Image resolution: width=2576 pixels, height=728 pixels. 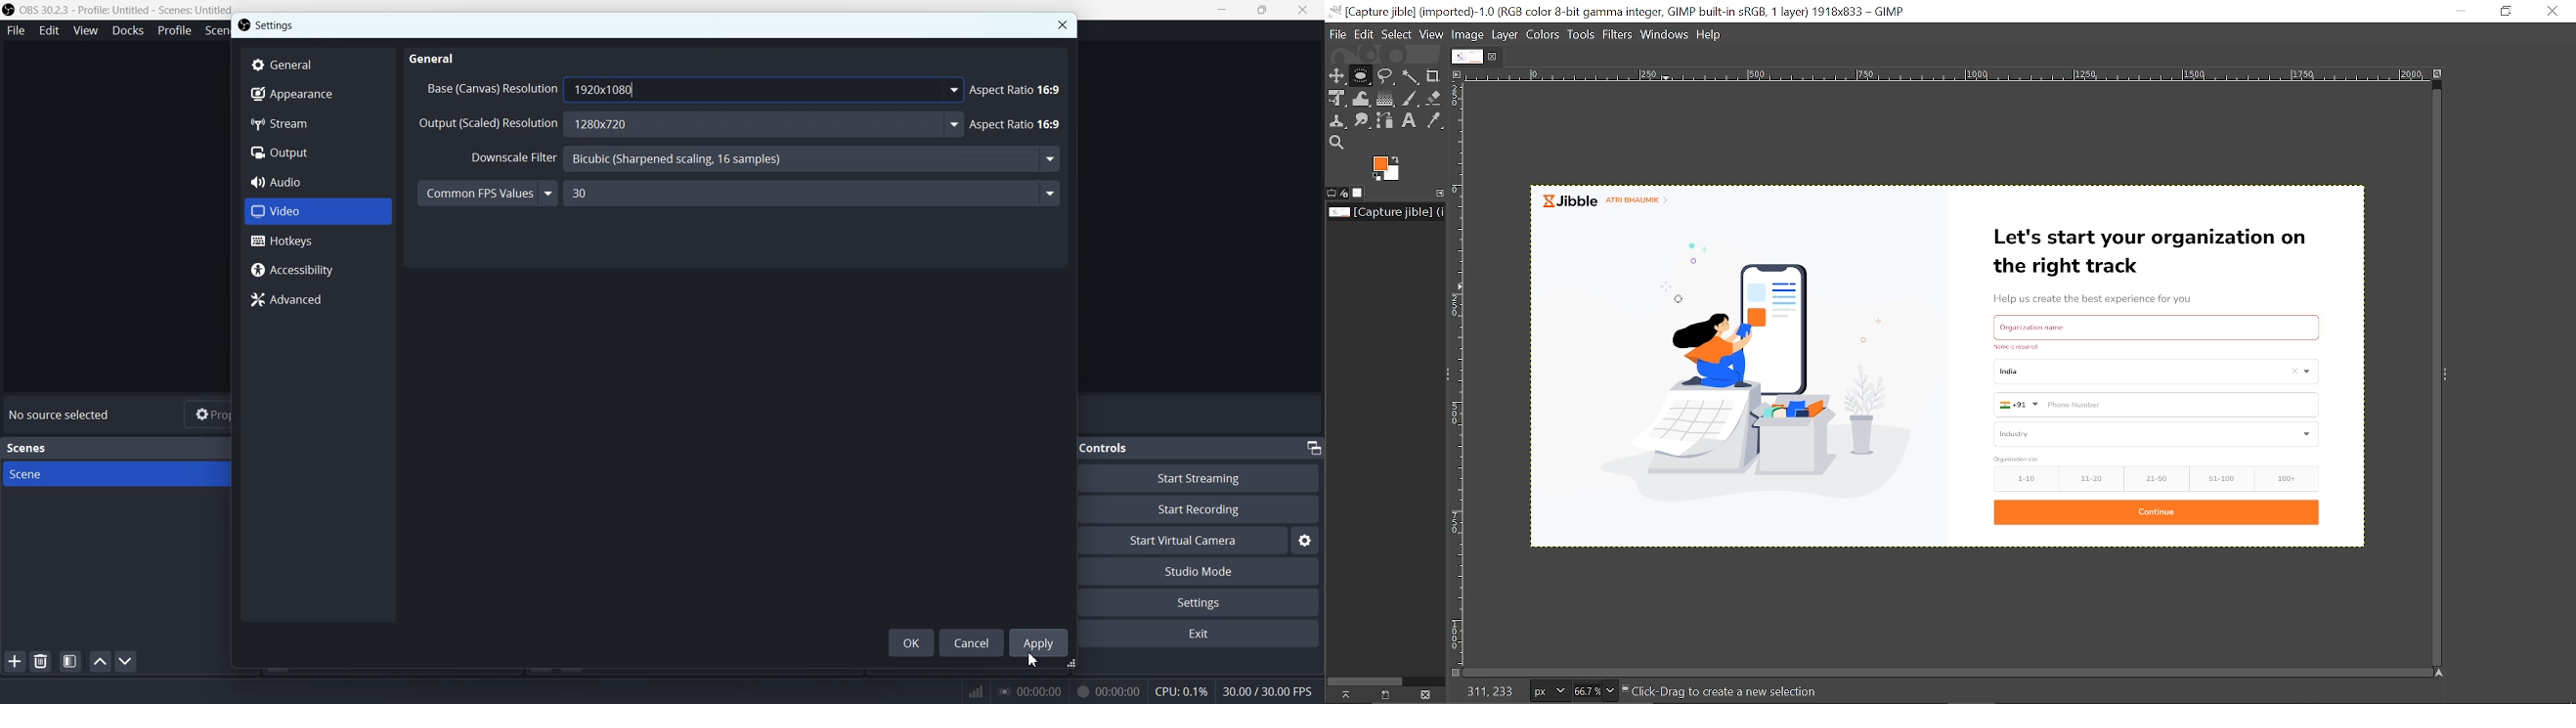 What do you see at coordinates (488, 127) in the screenshot?
I see `Output(Scaled) resolution` at bounding box center [488, 127].